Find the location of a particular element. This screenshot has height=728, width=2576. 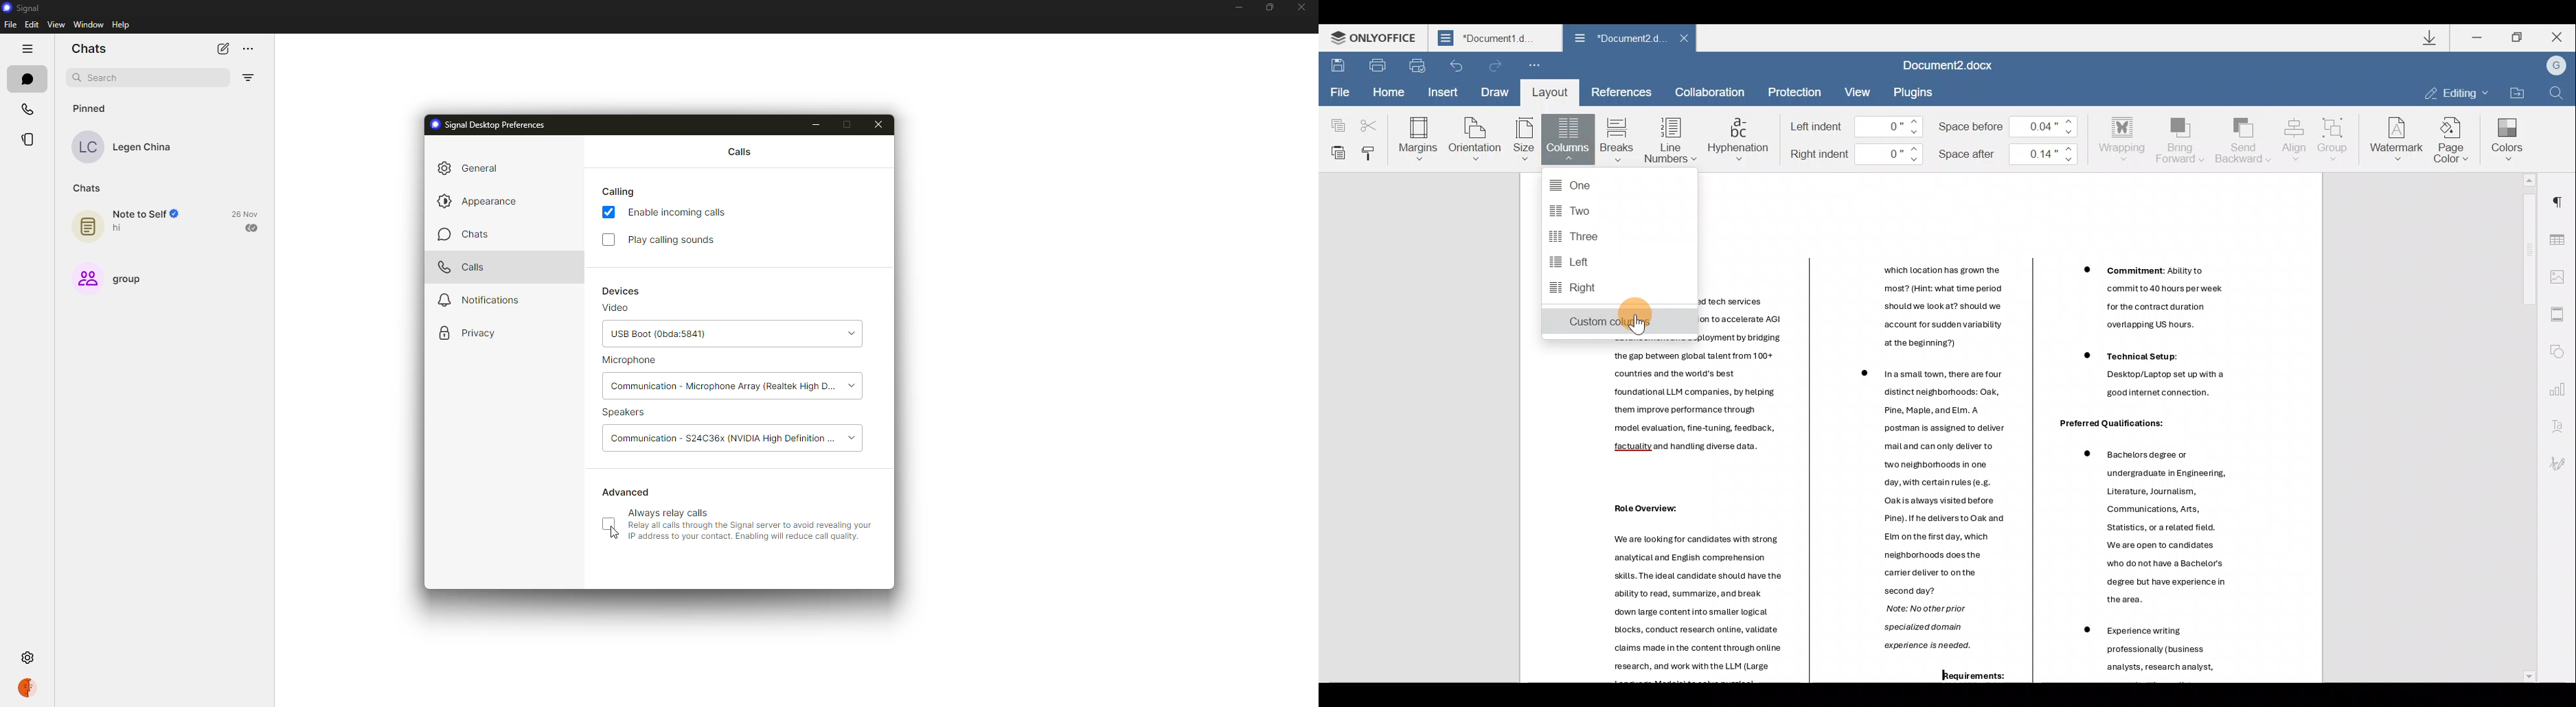

microphone is located at coordinates (630, 362).